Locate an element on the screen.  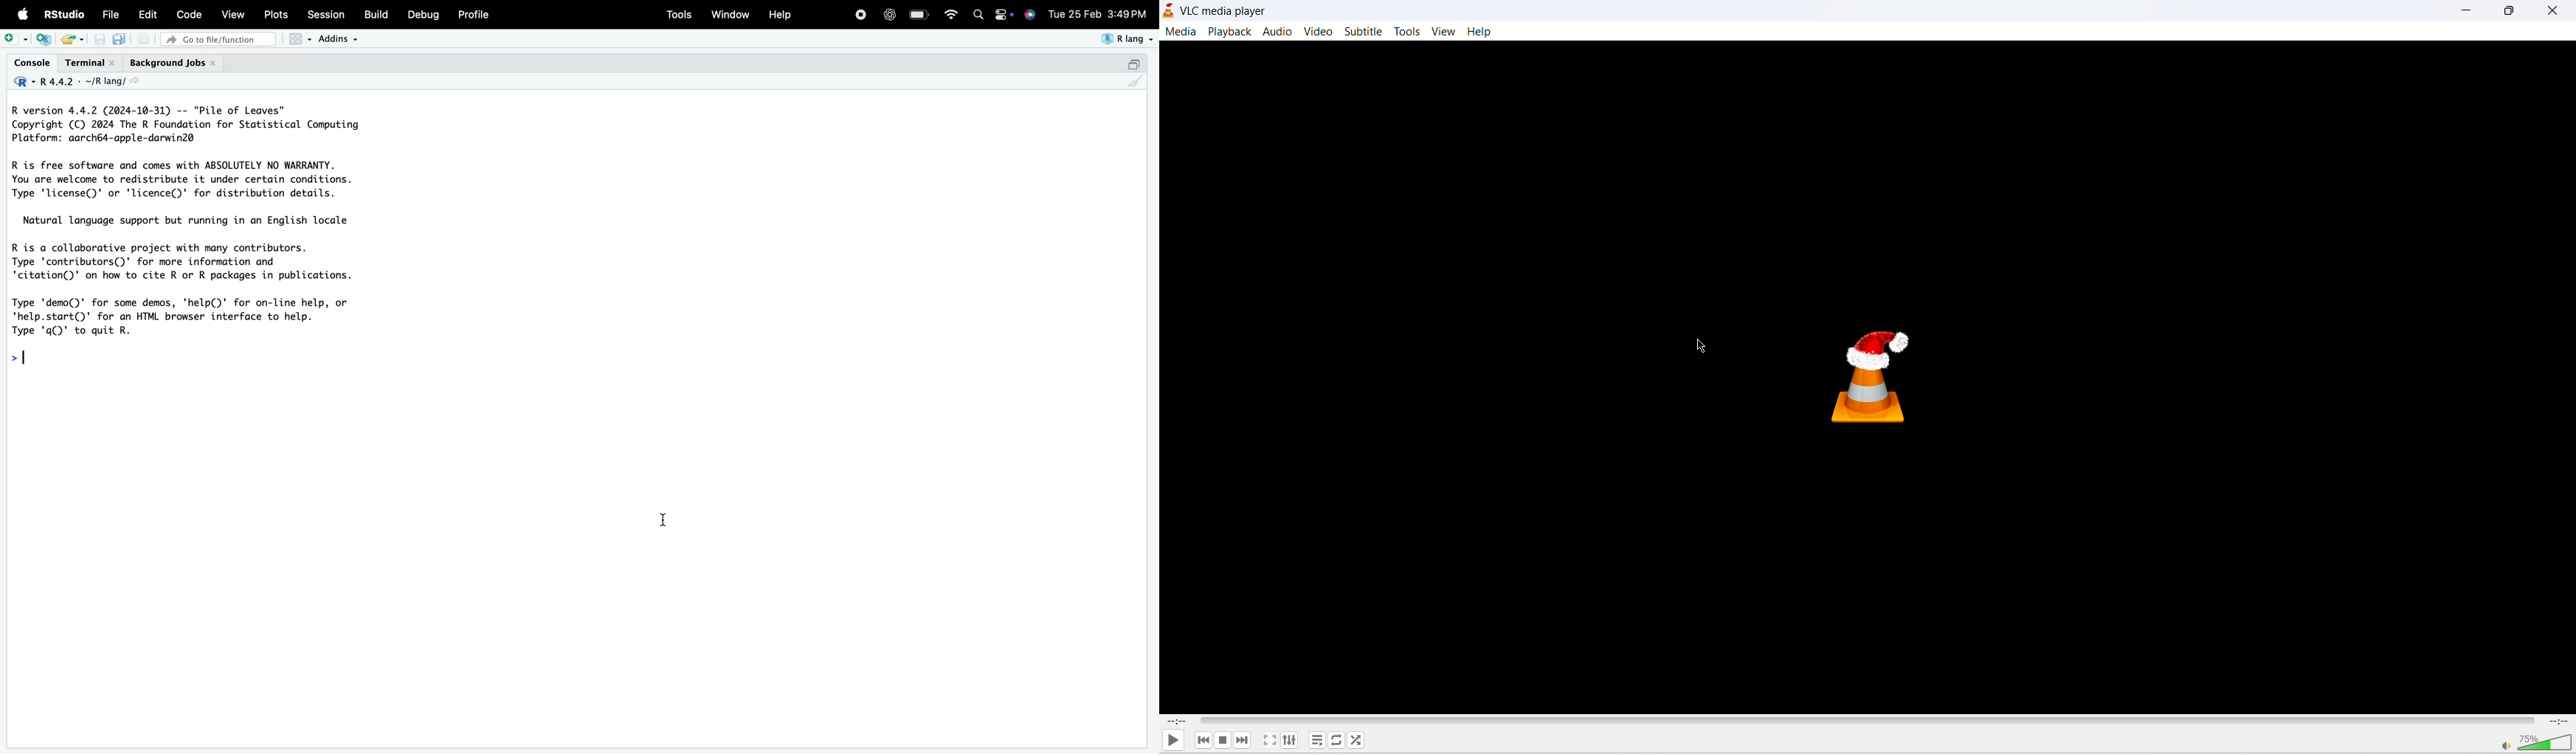
Tools is located at coordinates (679, 15).